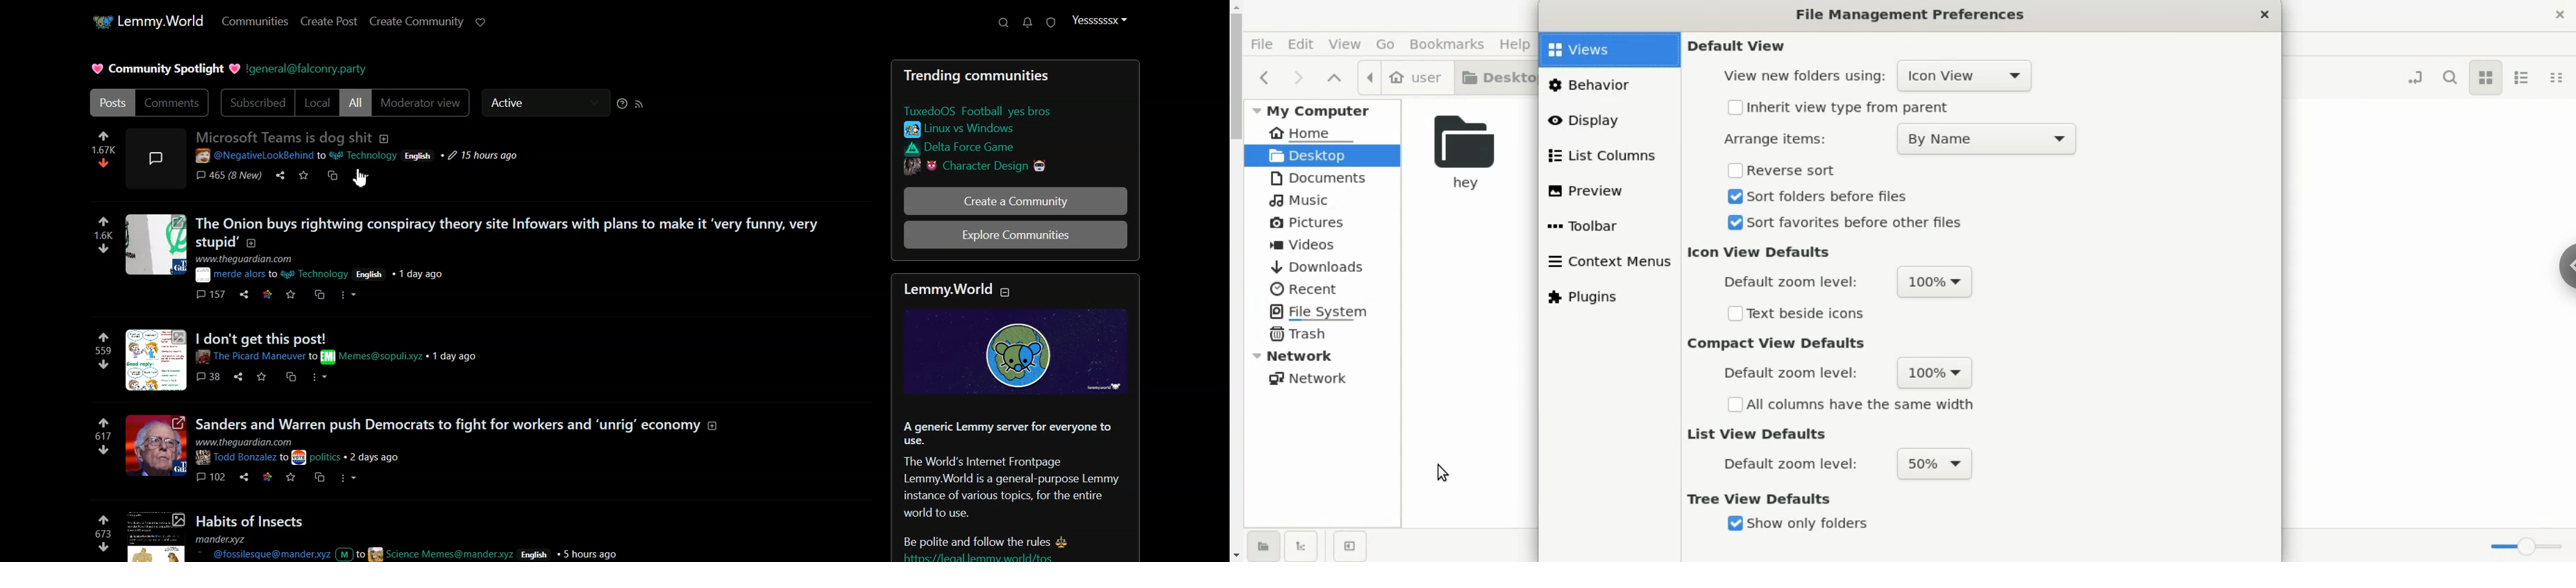  I want to click on cs, so click(321, 295).